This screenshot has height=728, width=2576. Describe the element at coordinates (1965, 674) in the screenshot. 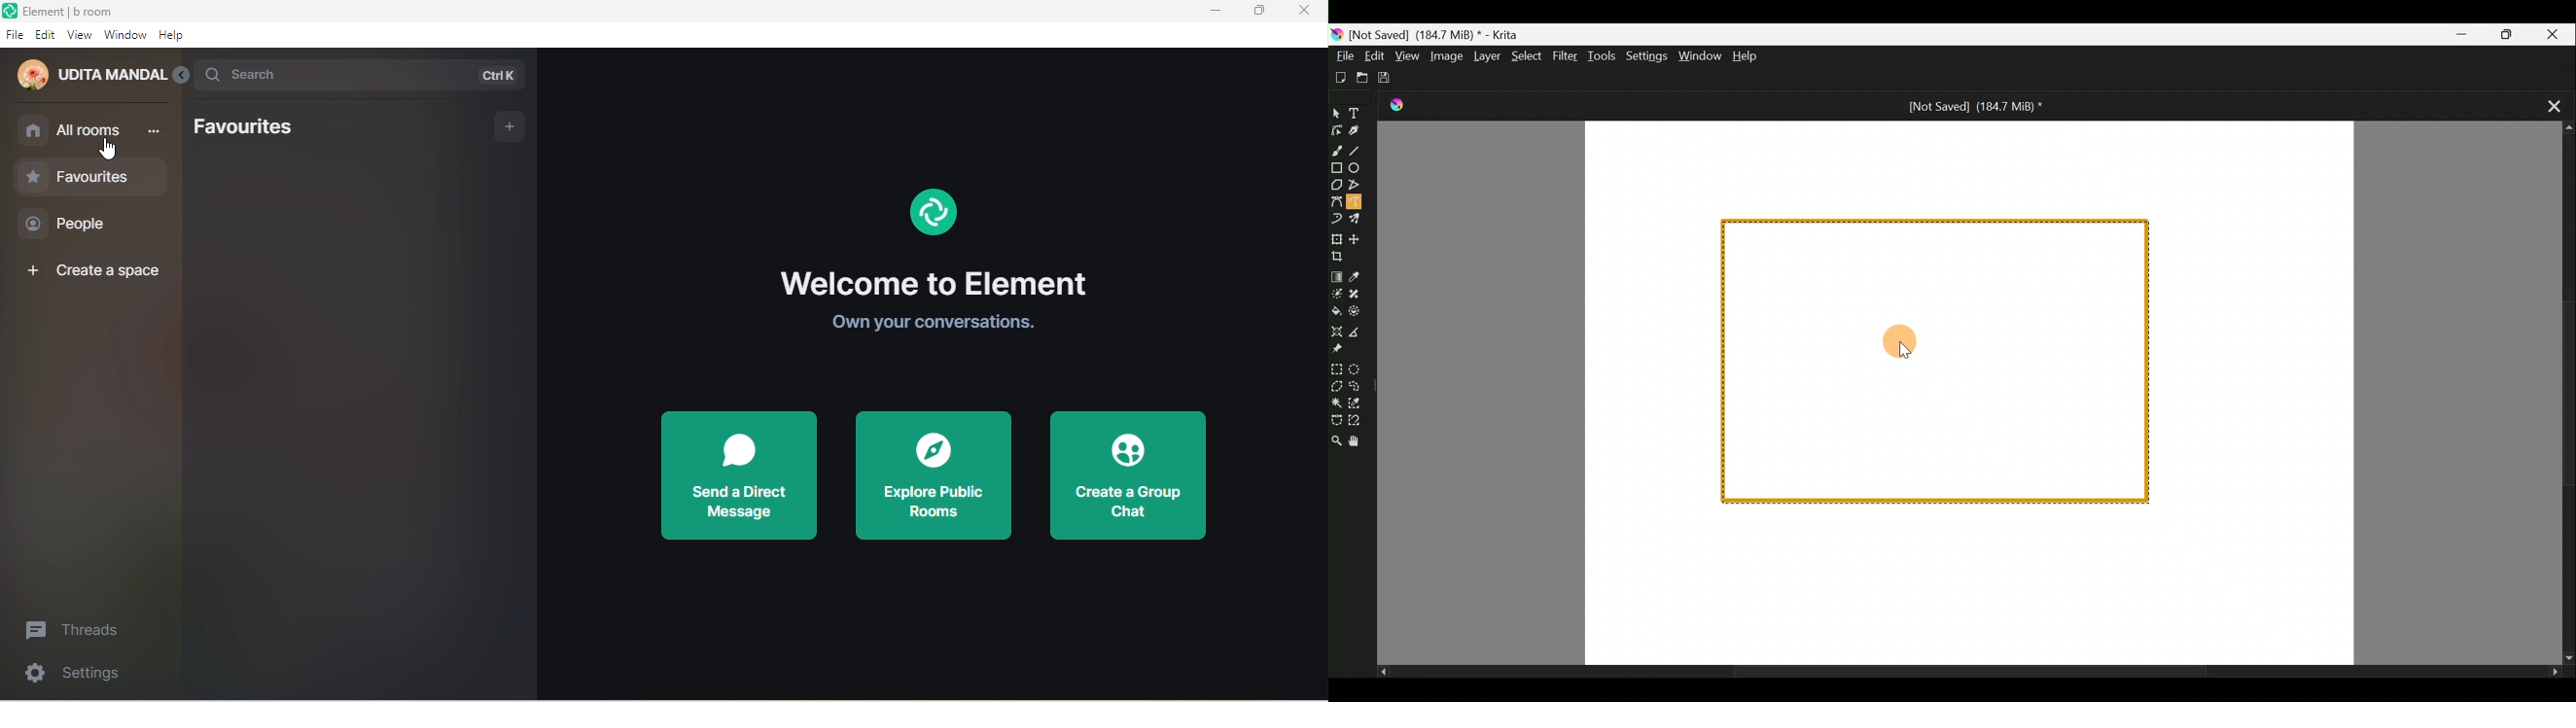

I see `Scroll bar` at that location.